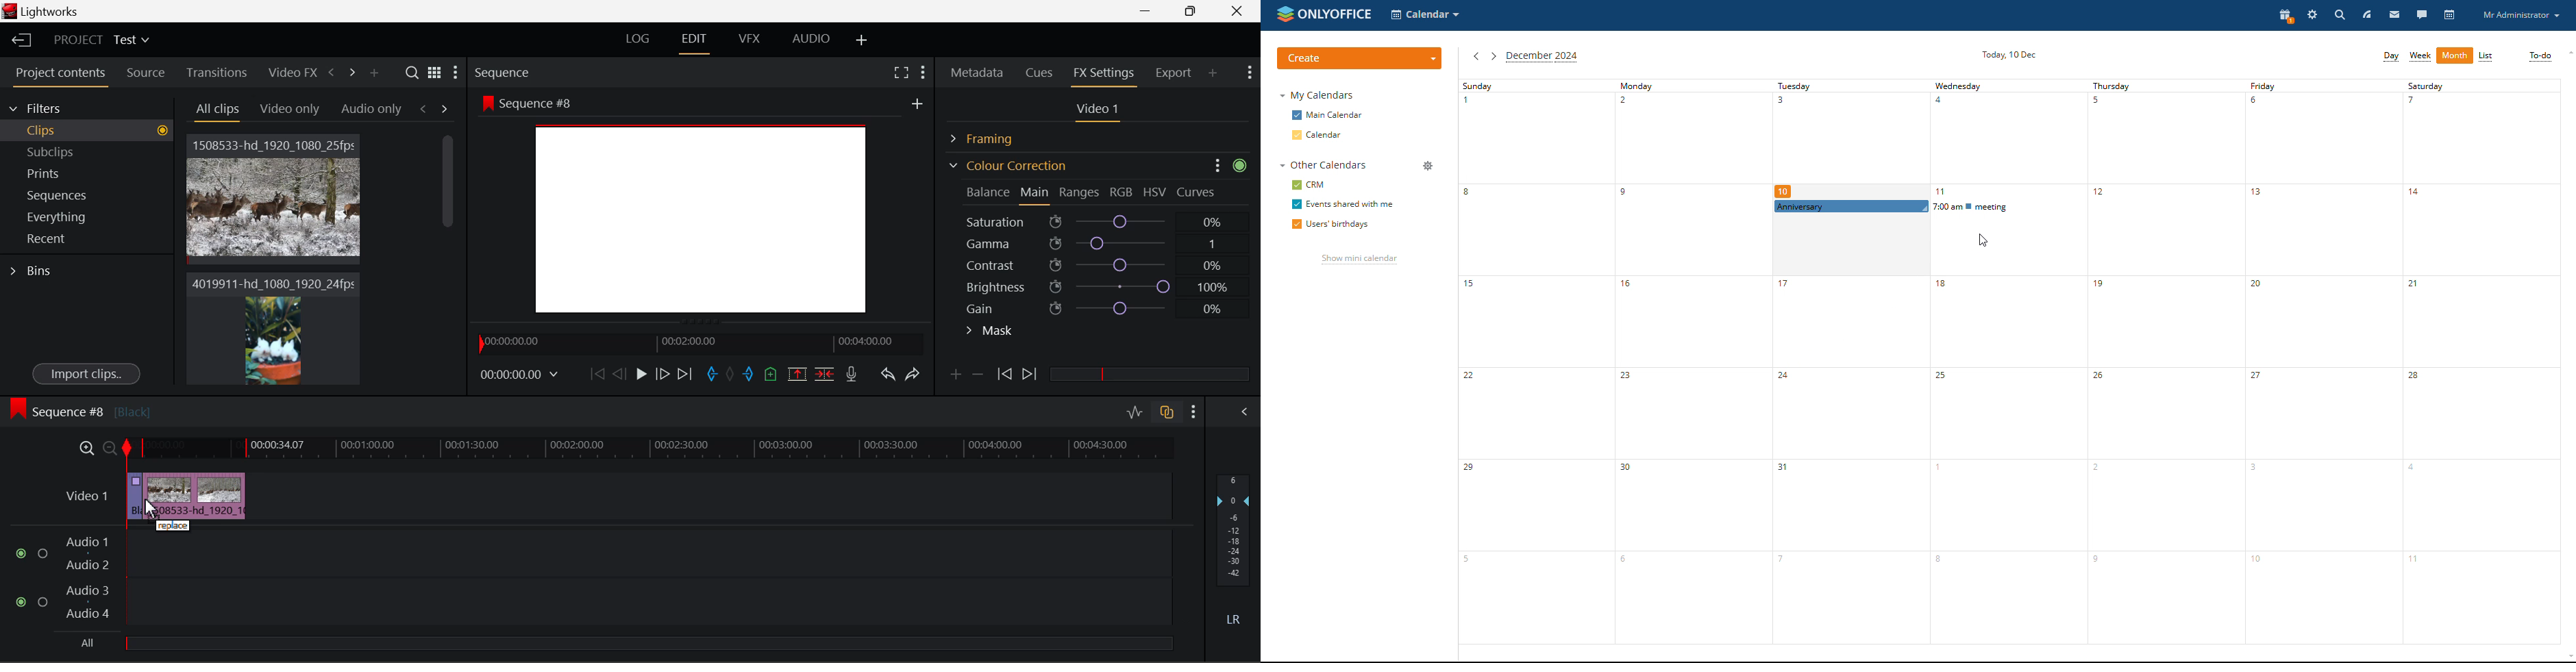 The width and height of the screenshot is (2576, 672). Describe the element at coordinates (1100, 244) in the screenshot. I see `Gamma` at that location.